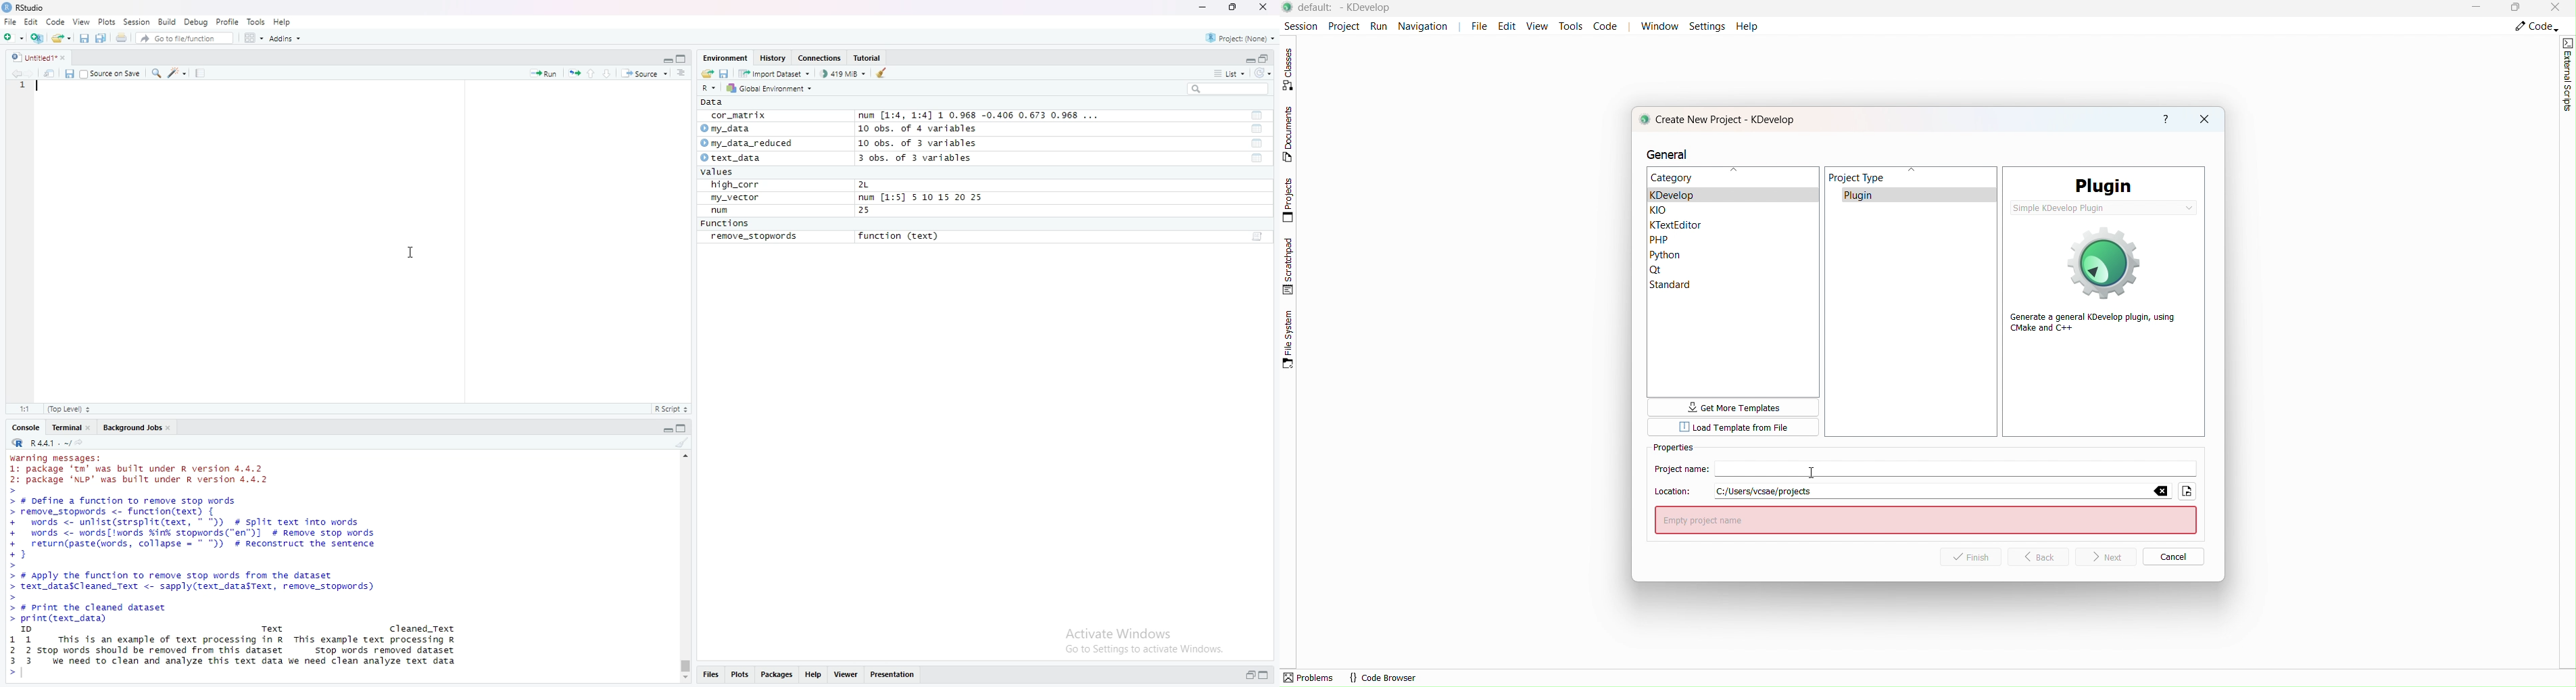  Describe the element at coordinates (824, 237) in the screenshot. I see `remove_stopwords function (text)` at that location.